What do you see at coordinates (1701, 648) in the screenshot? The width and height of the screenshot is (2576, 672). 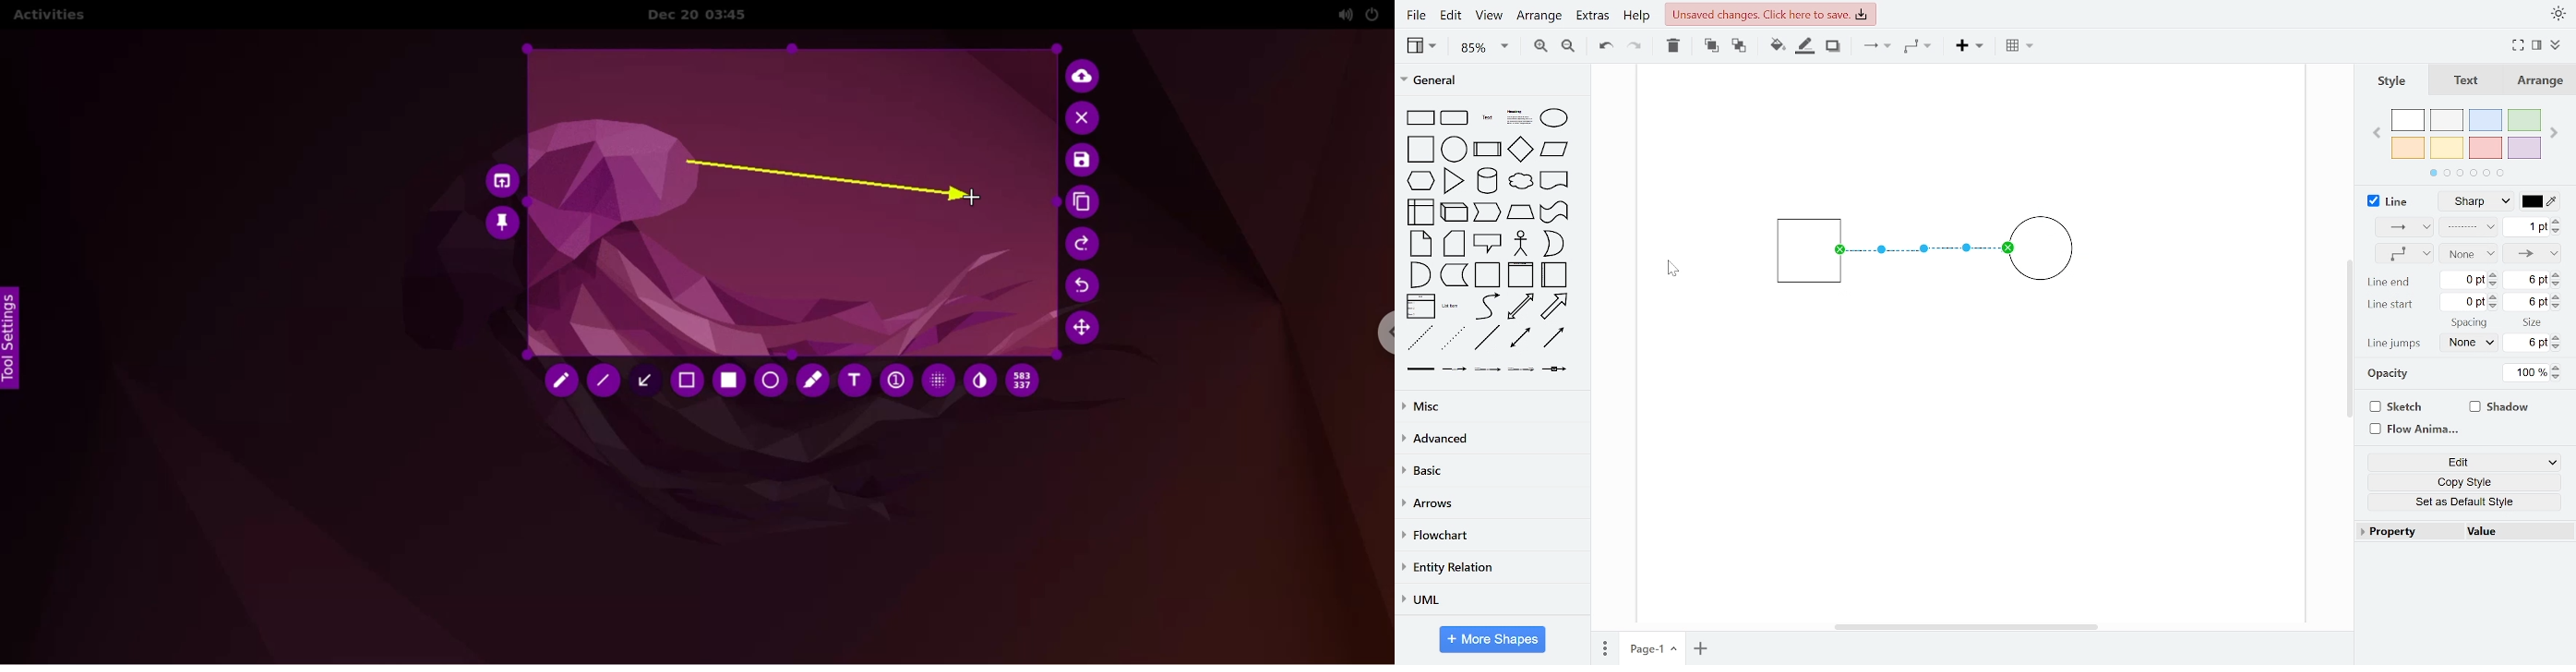 I see `add page` at bounding box center [1701, 648].